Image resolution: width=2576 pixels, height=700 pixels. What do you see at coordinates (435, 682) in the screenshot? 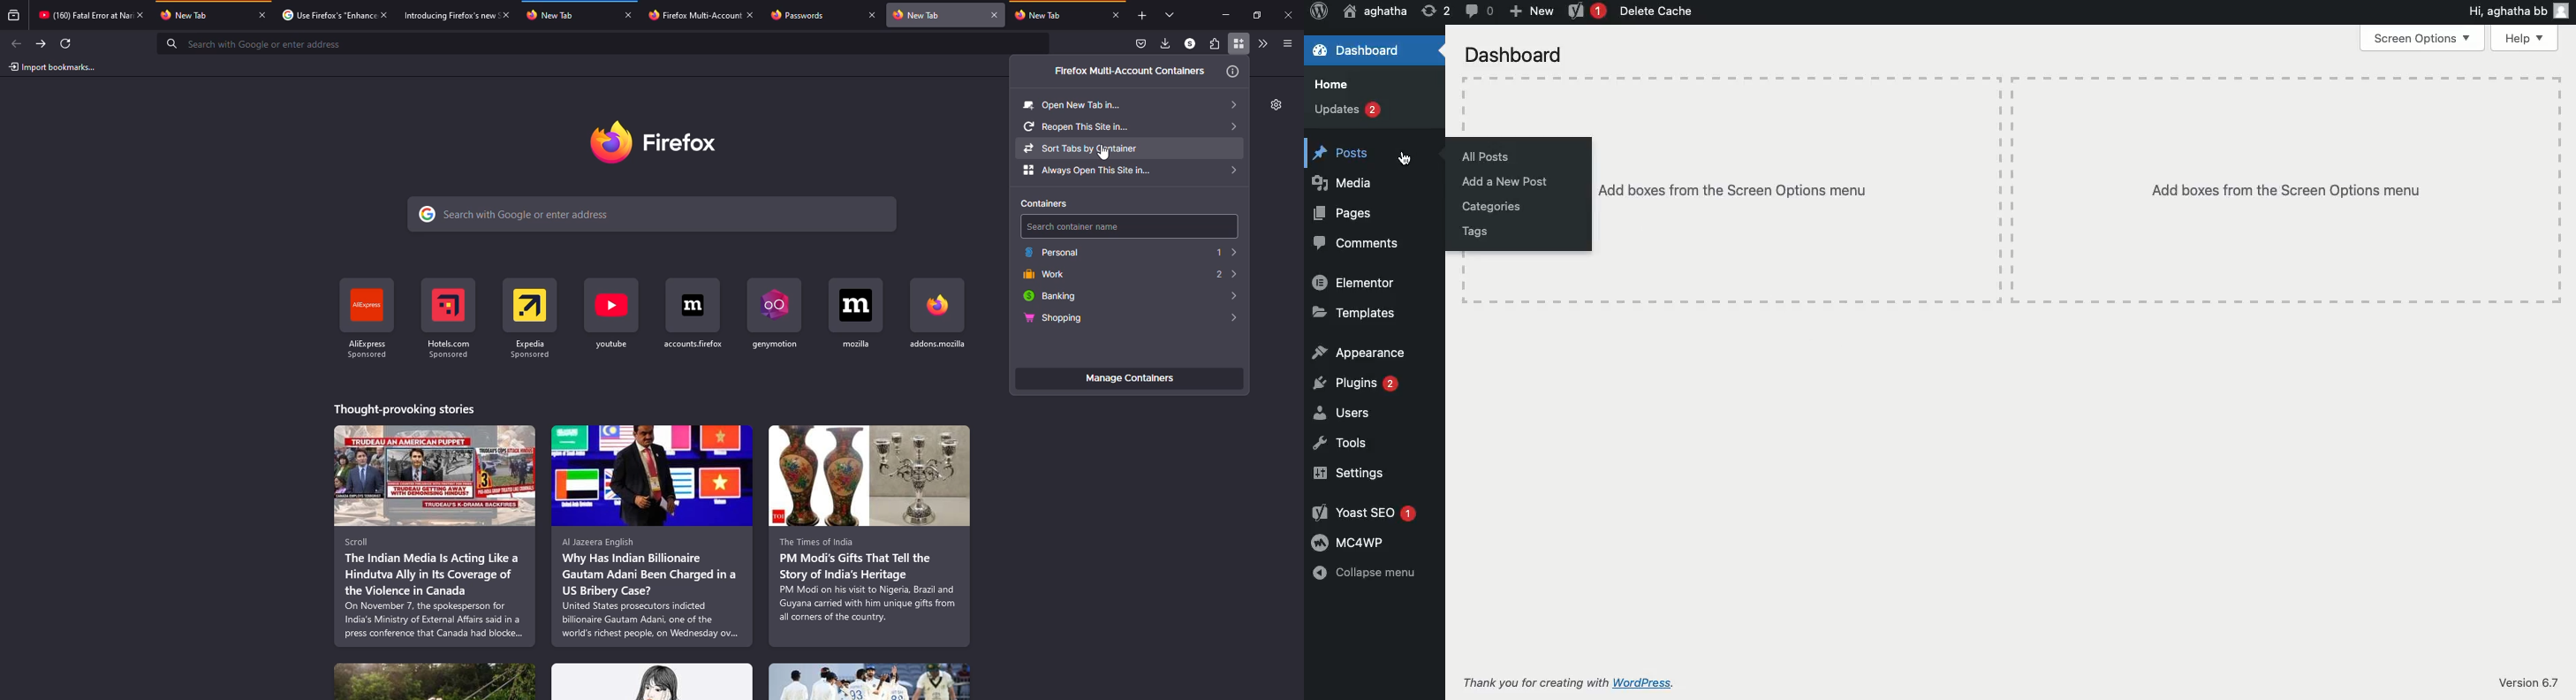
I see `stories` at bounding box center [435, 682].